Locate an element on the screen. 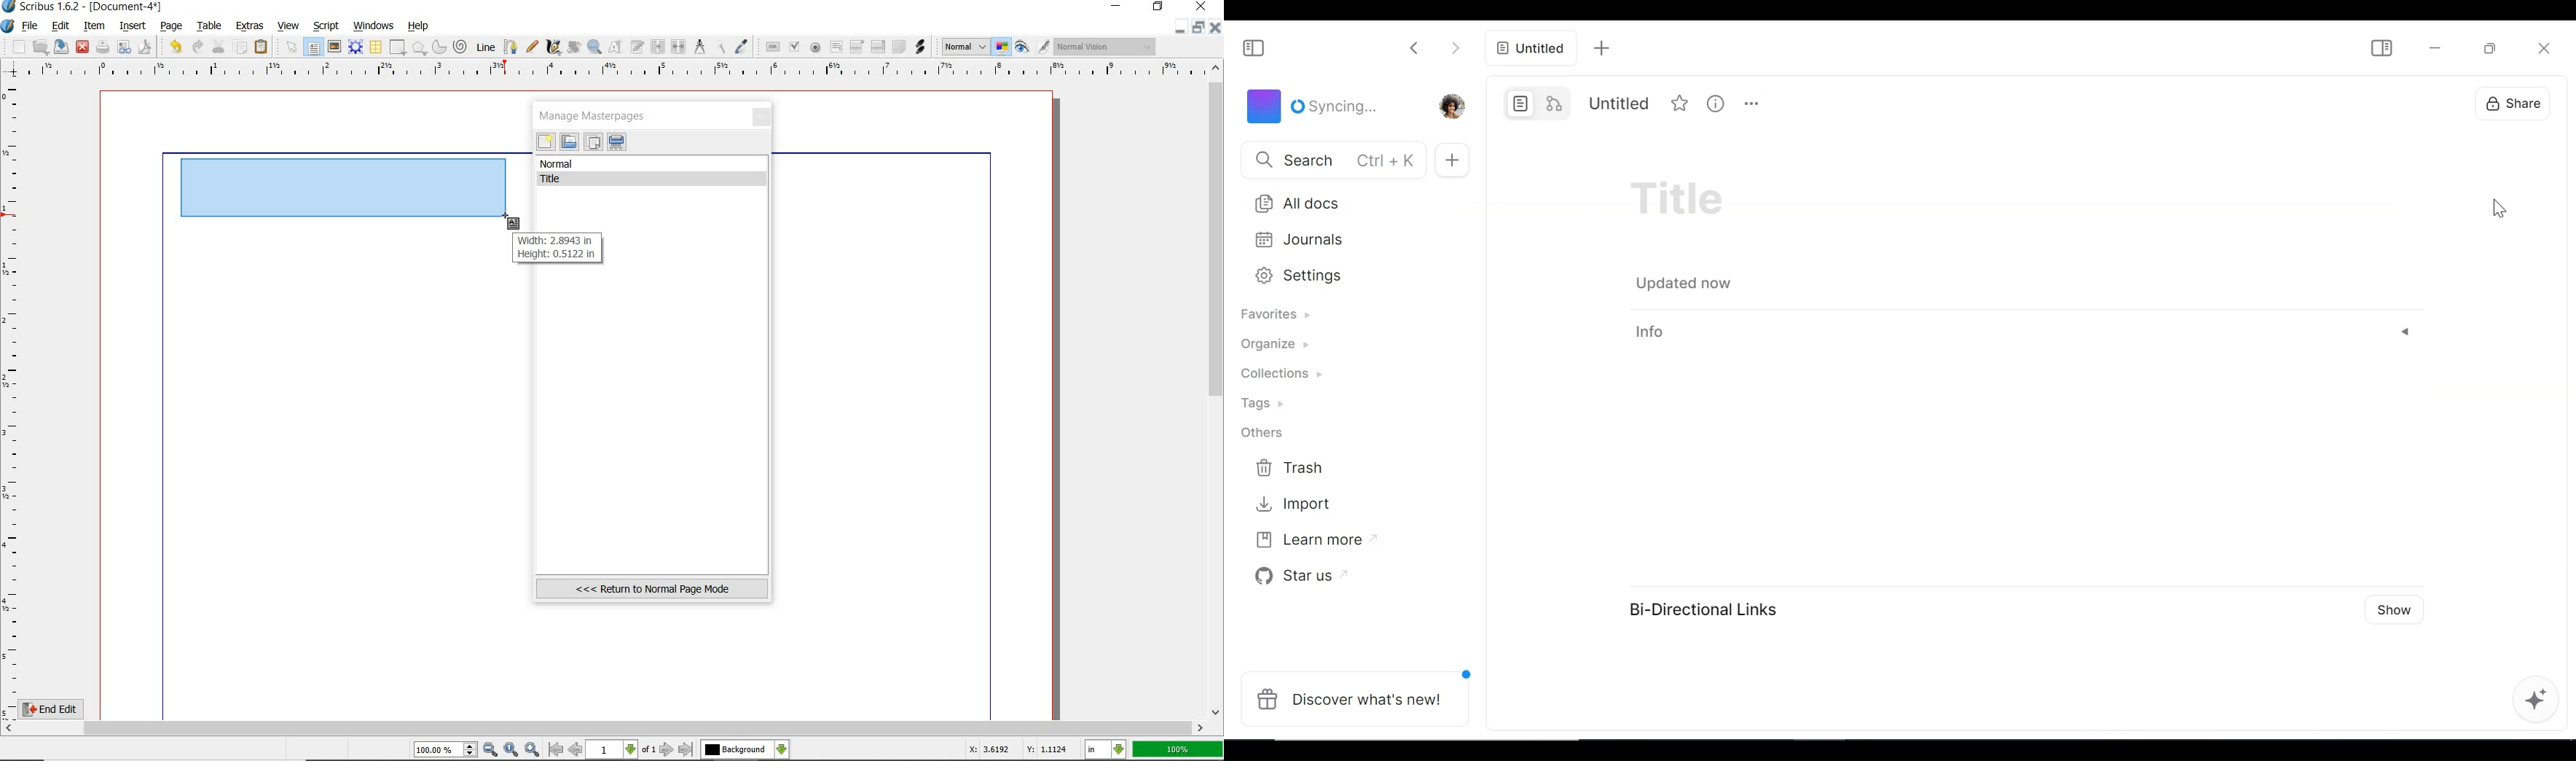  restore is located at coordinates (1201, 28).